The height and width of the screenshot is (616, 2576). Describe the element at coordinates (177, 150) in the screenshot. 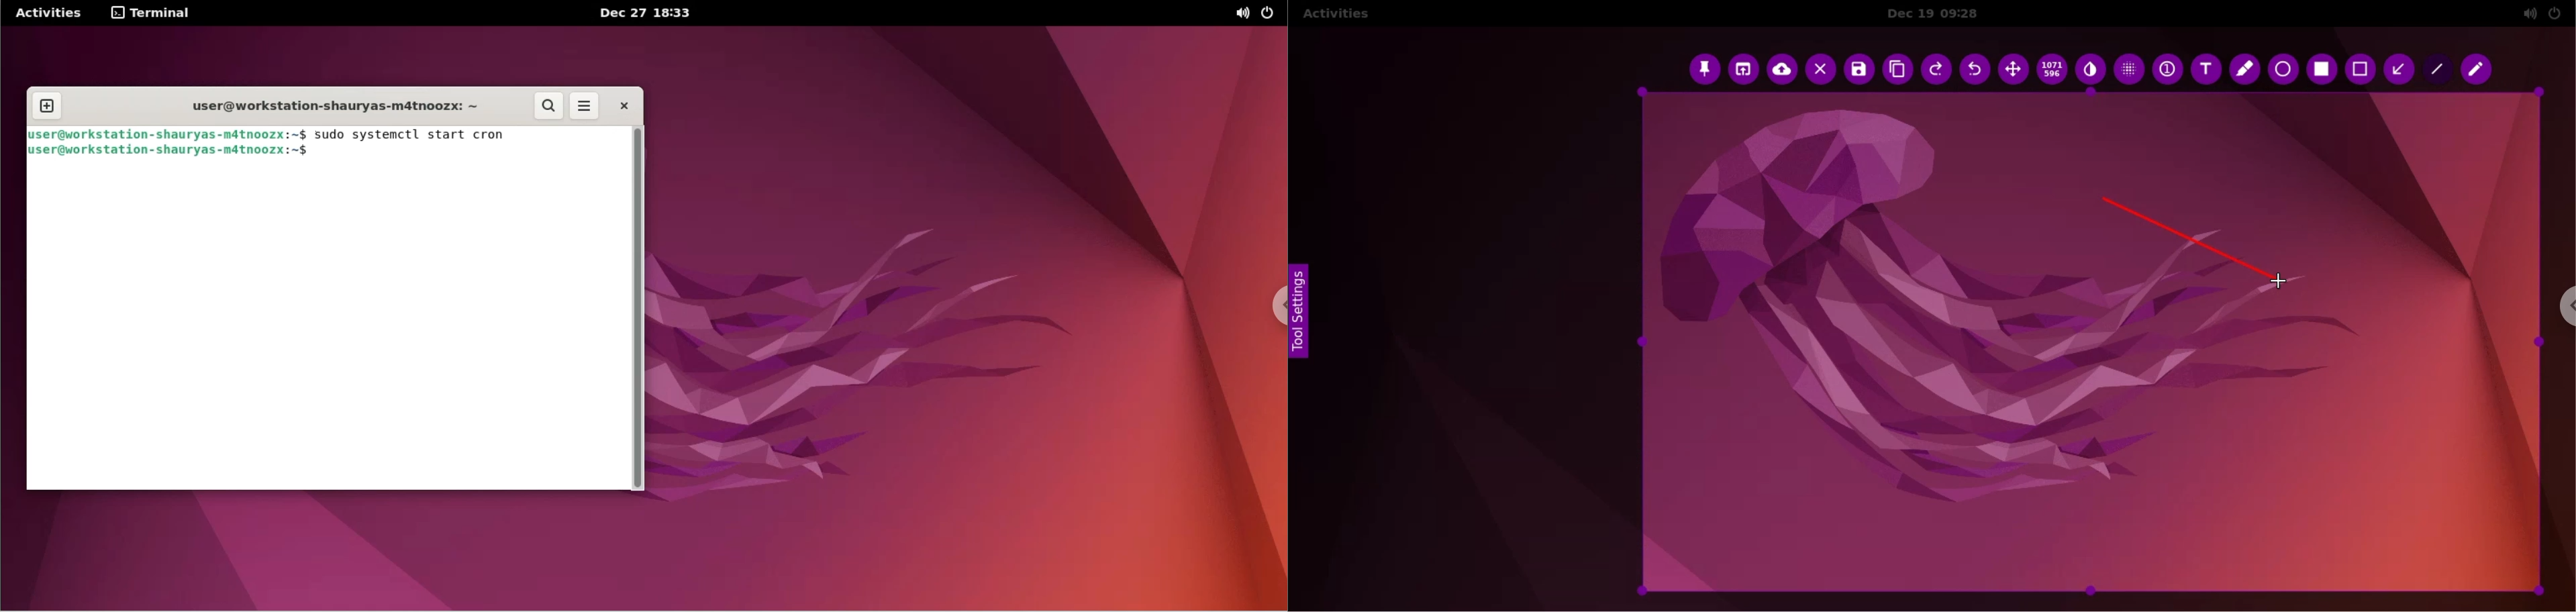

I see `user@workstation-shauryas-m4tnoozx:~$` at that location.